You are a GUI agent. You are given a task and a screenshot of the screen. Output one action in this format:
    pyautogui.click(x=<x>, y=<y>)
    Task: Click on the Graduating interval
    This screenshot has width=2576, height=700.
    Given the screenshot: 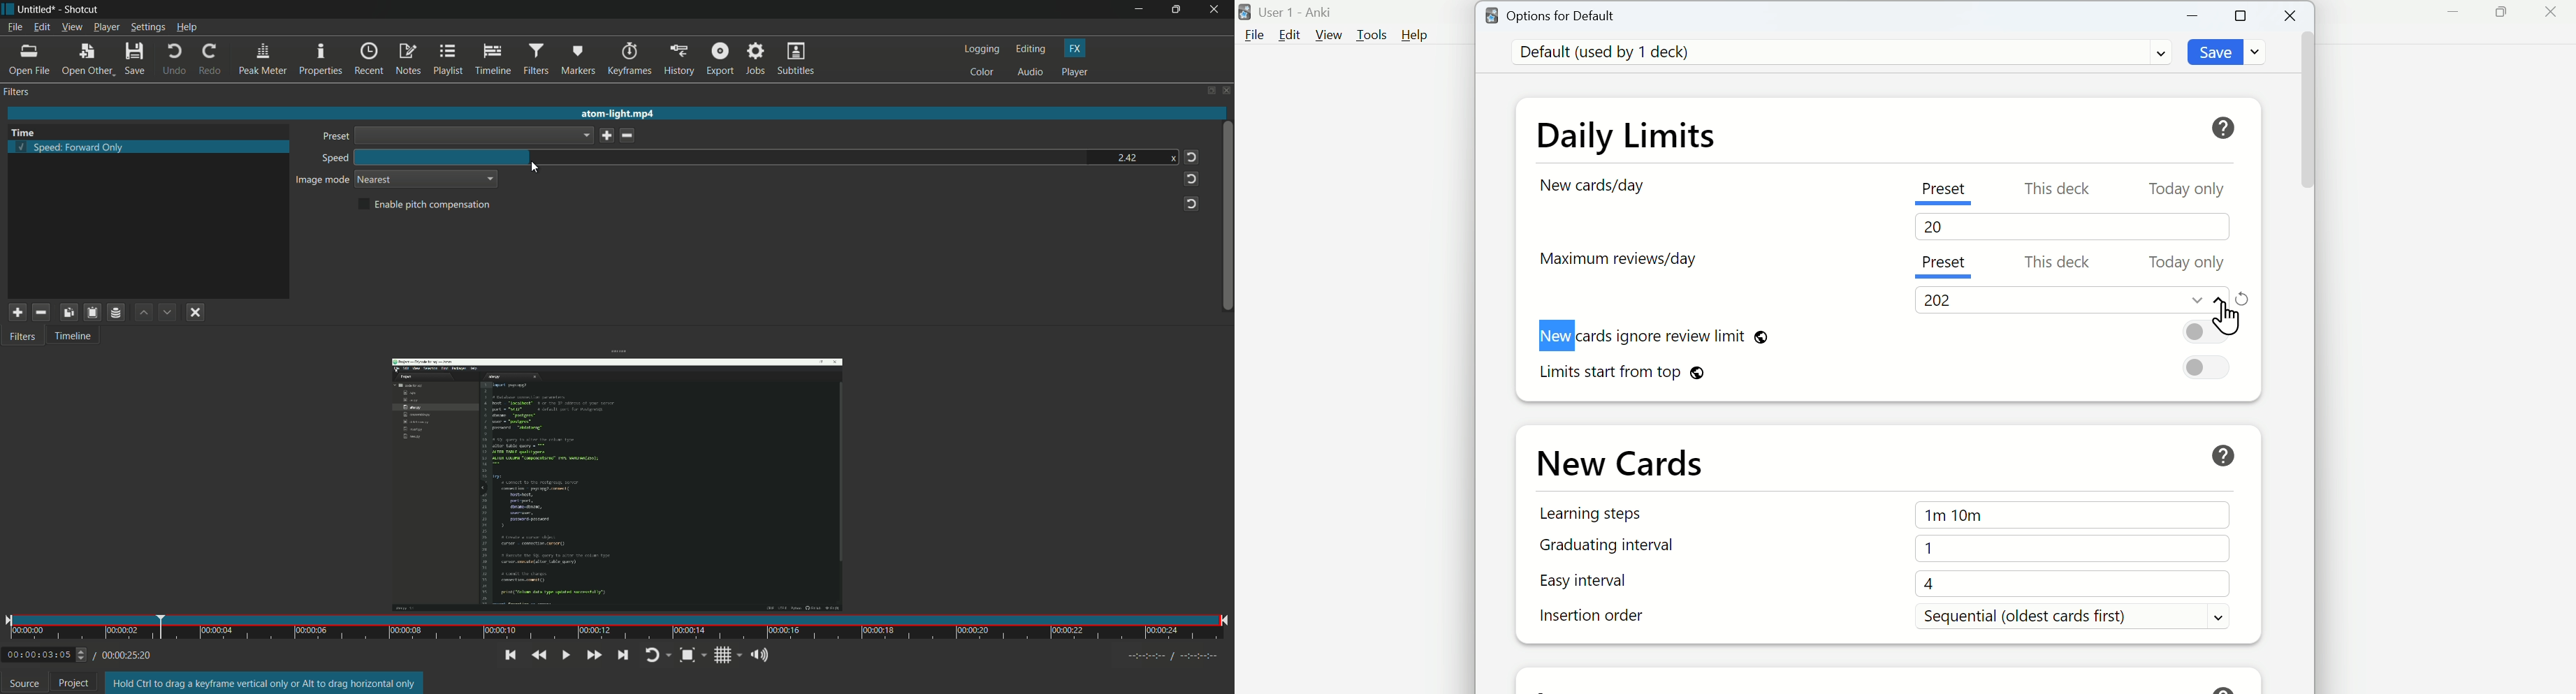 What is the action you would take?
    pyautogui.click(x=1608, y=545)
    